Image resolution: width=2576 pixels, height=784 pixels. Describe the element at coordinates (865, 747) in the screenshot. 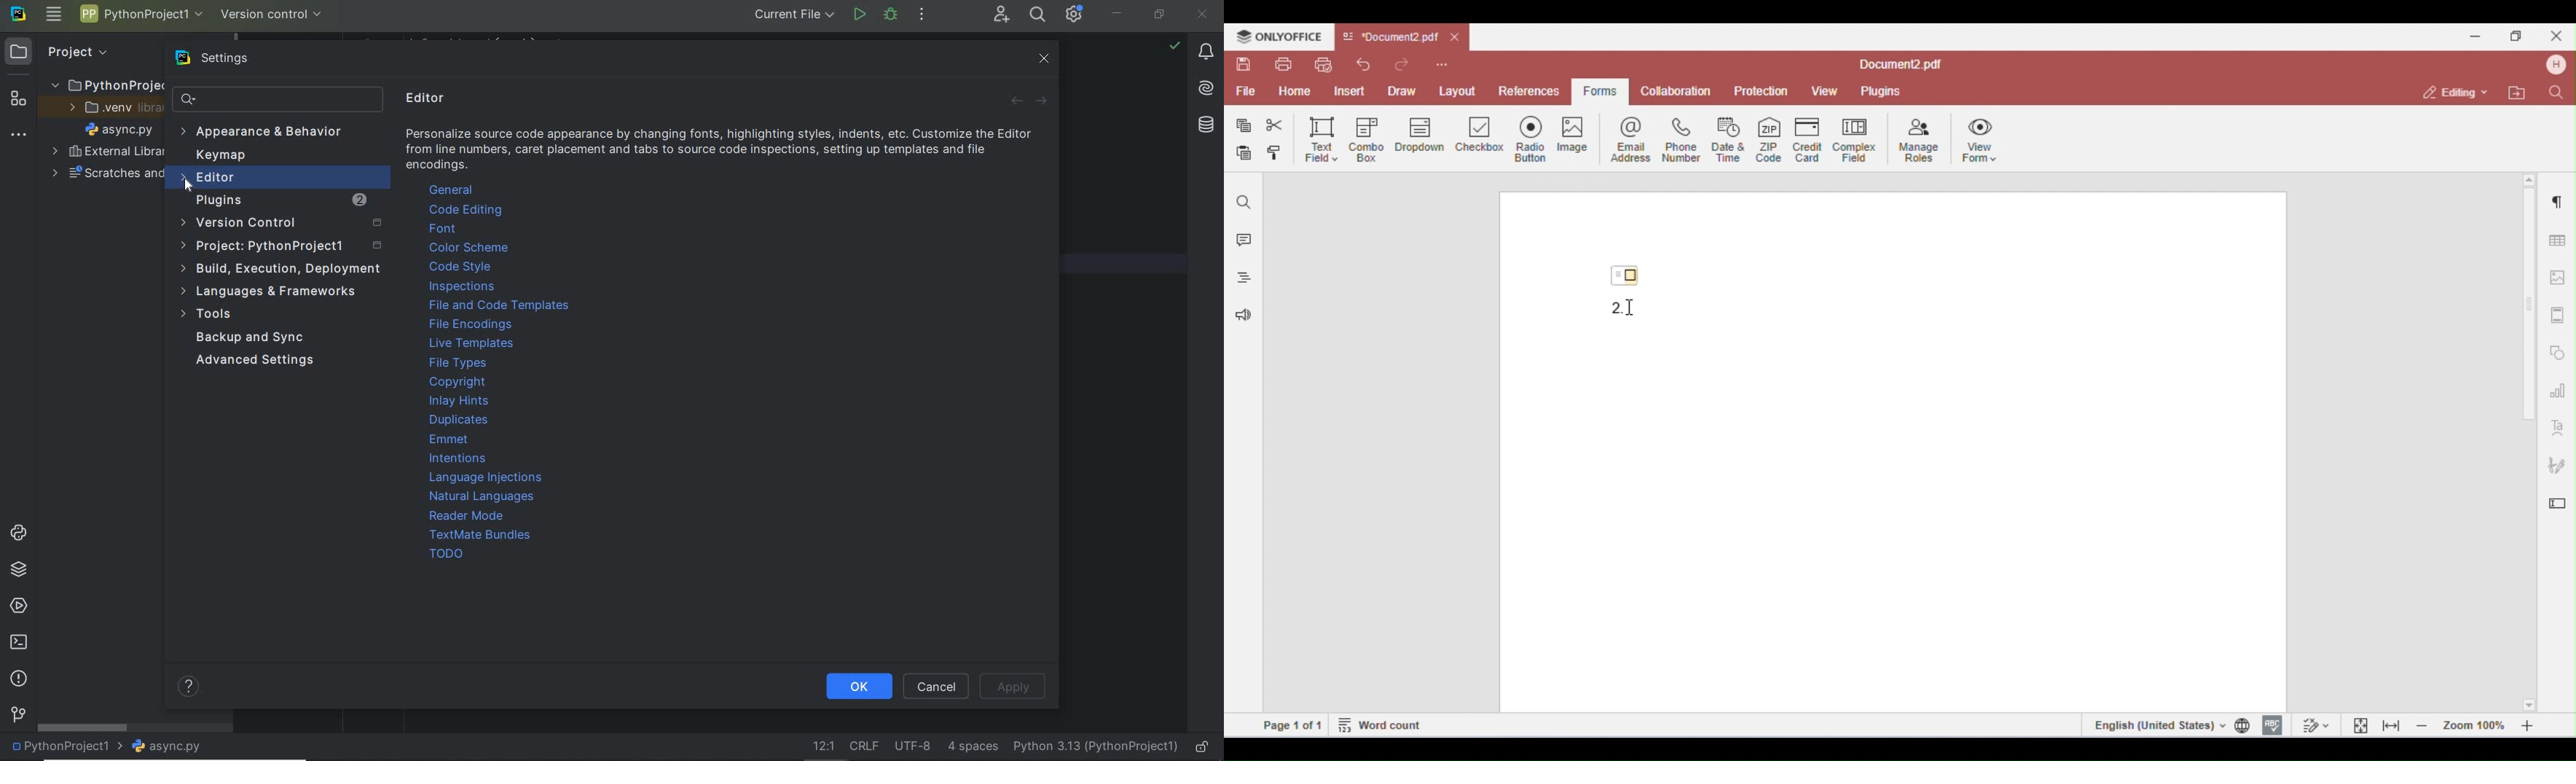

I see `line separator` at that location.